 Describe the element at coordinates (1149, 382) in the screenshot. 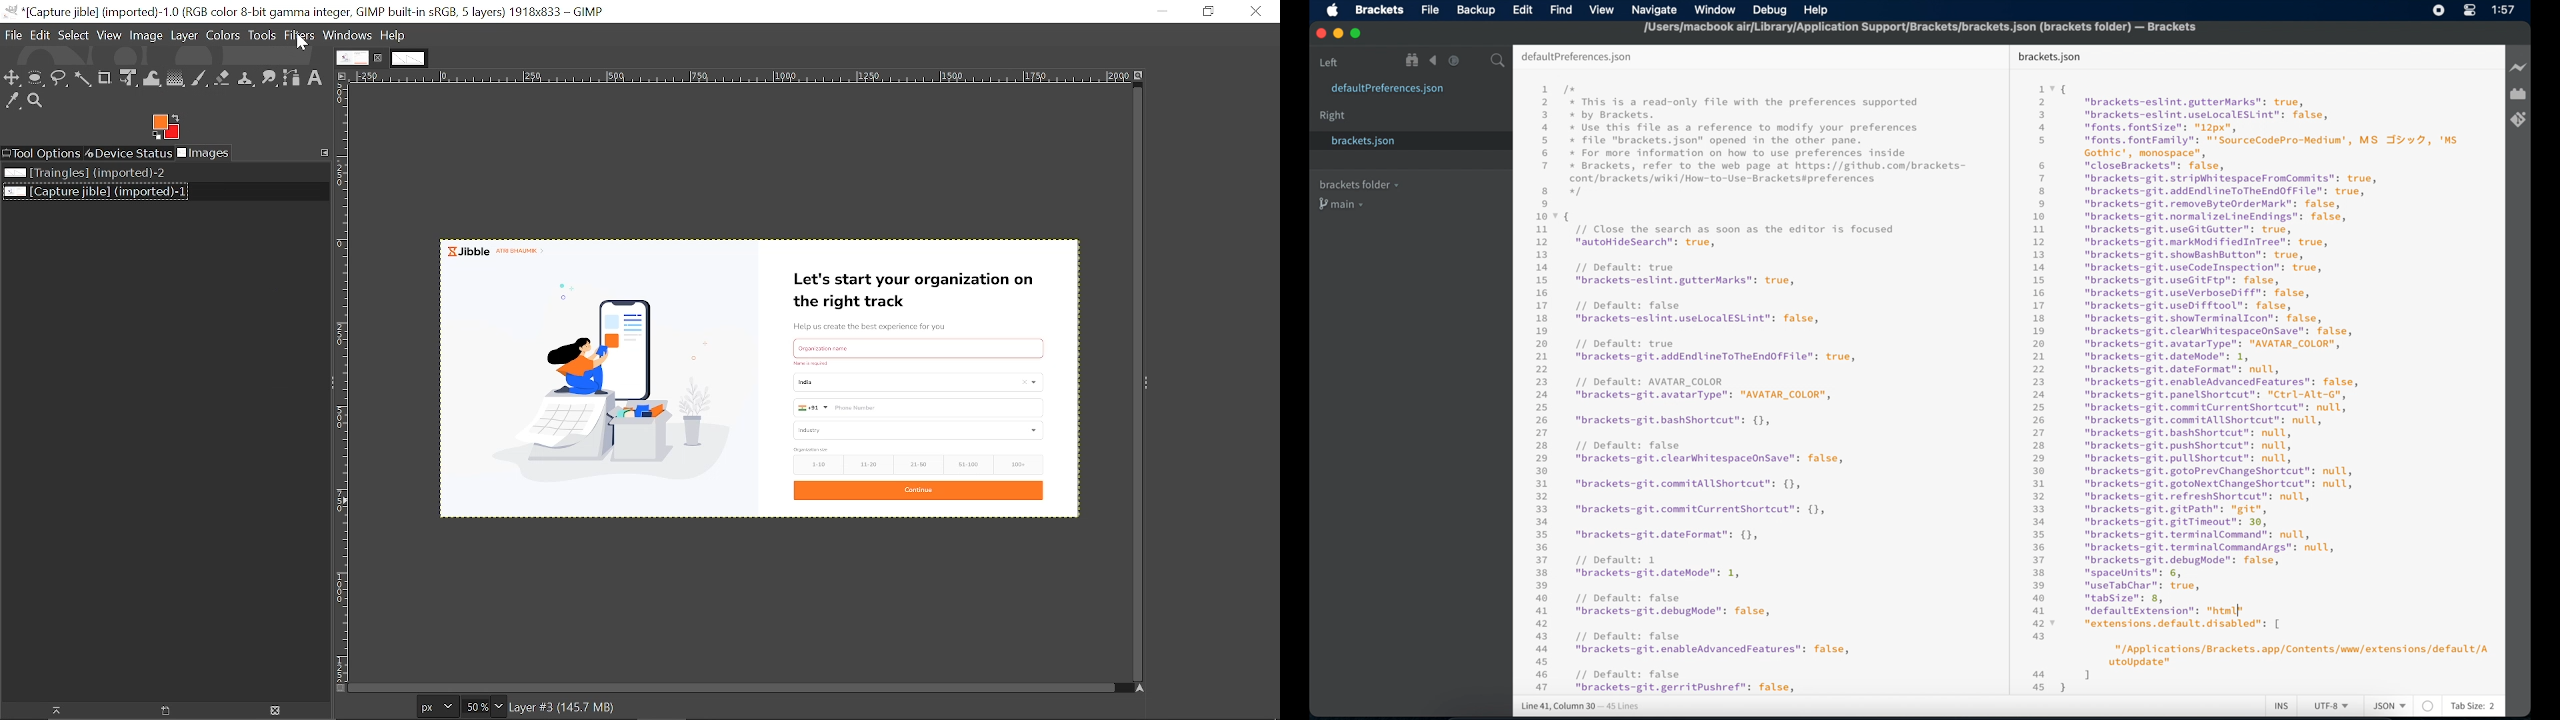

I see `Side bar menu` at that location.